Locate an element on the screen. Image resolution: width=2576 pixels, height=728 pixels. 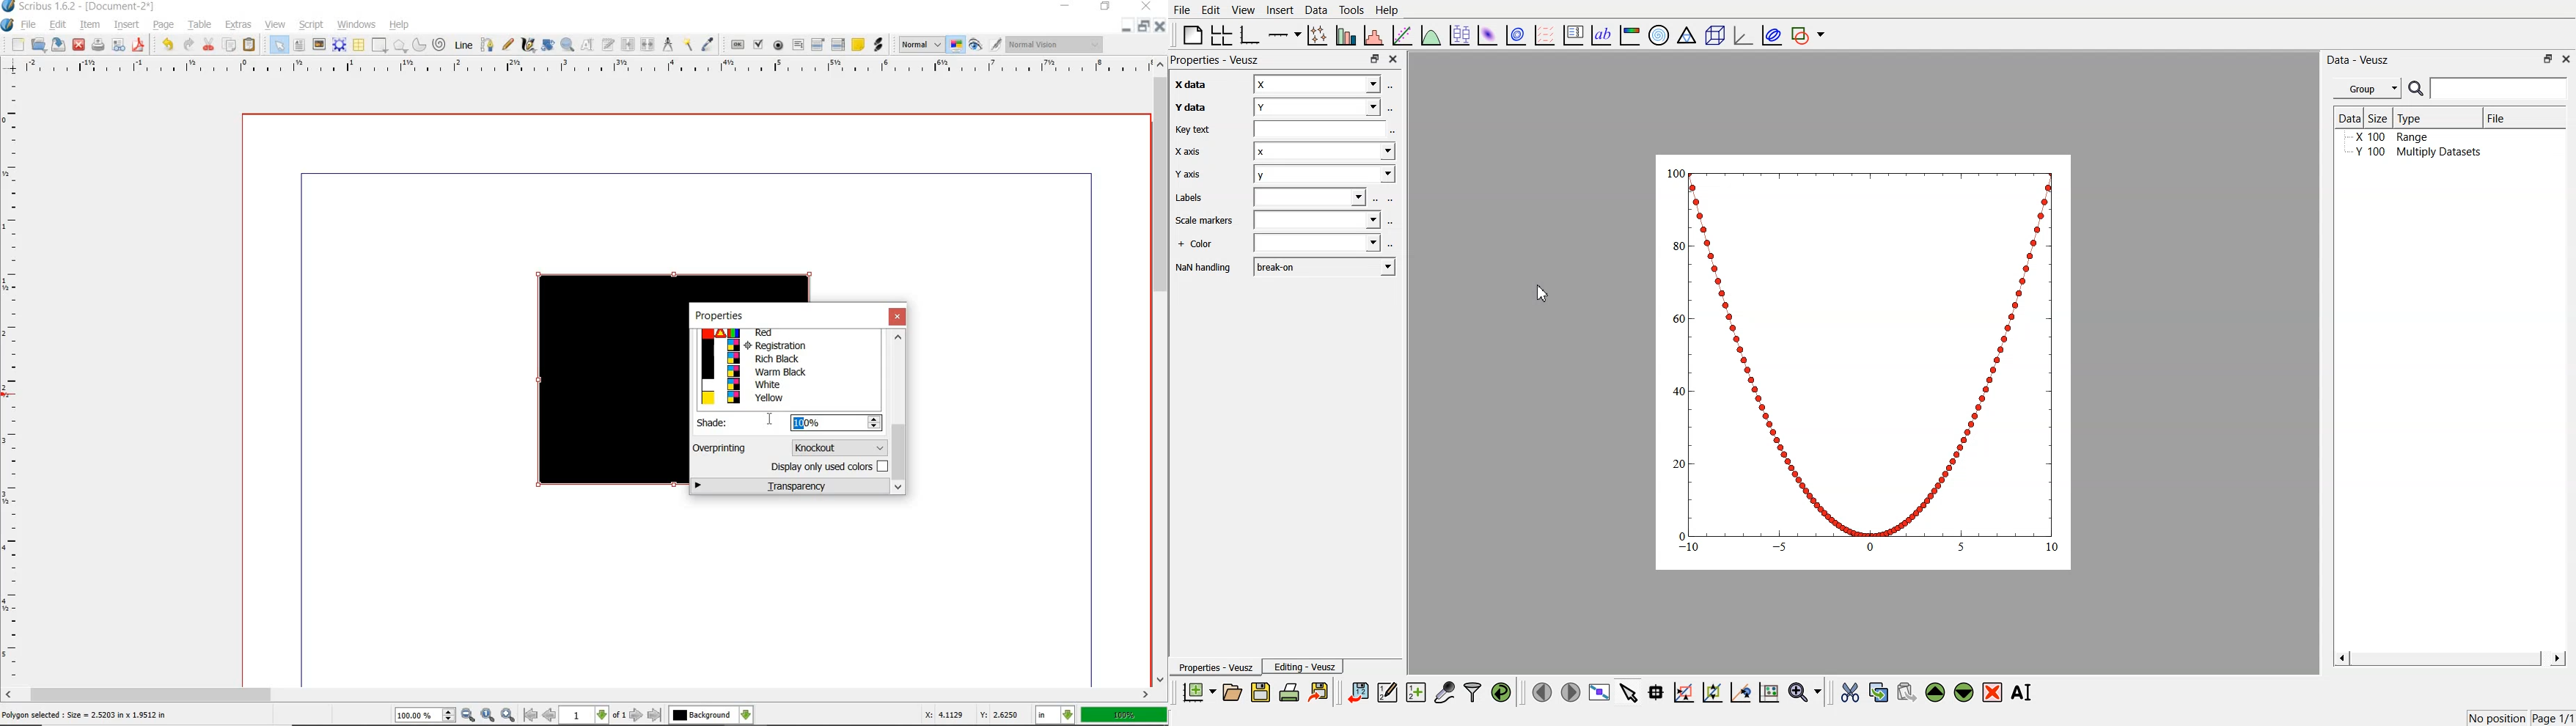
arc is located at coordinates (419, 46).